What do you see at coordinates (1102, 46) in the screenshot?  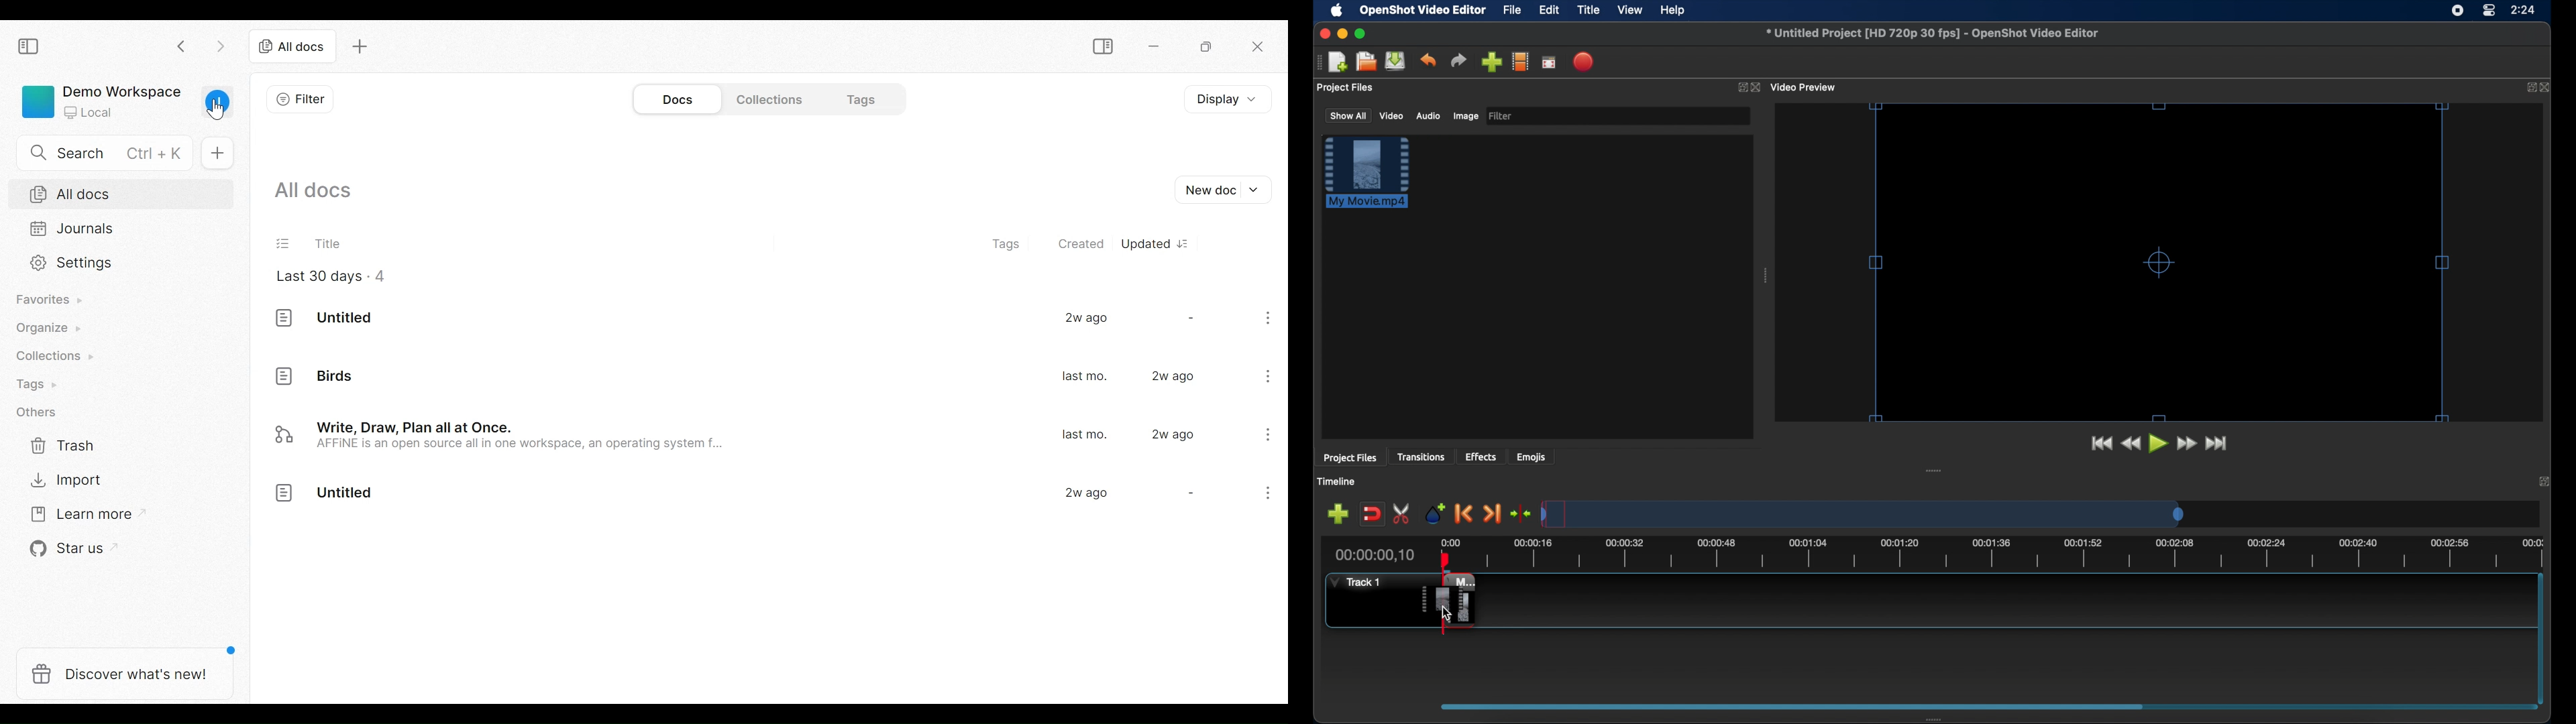 I see `Show/Hide Sidebar` at bounding box center [1102, 46].